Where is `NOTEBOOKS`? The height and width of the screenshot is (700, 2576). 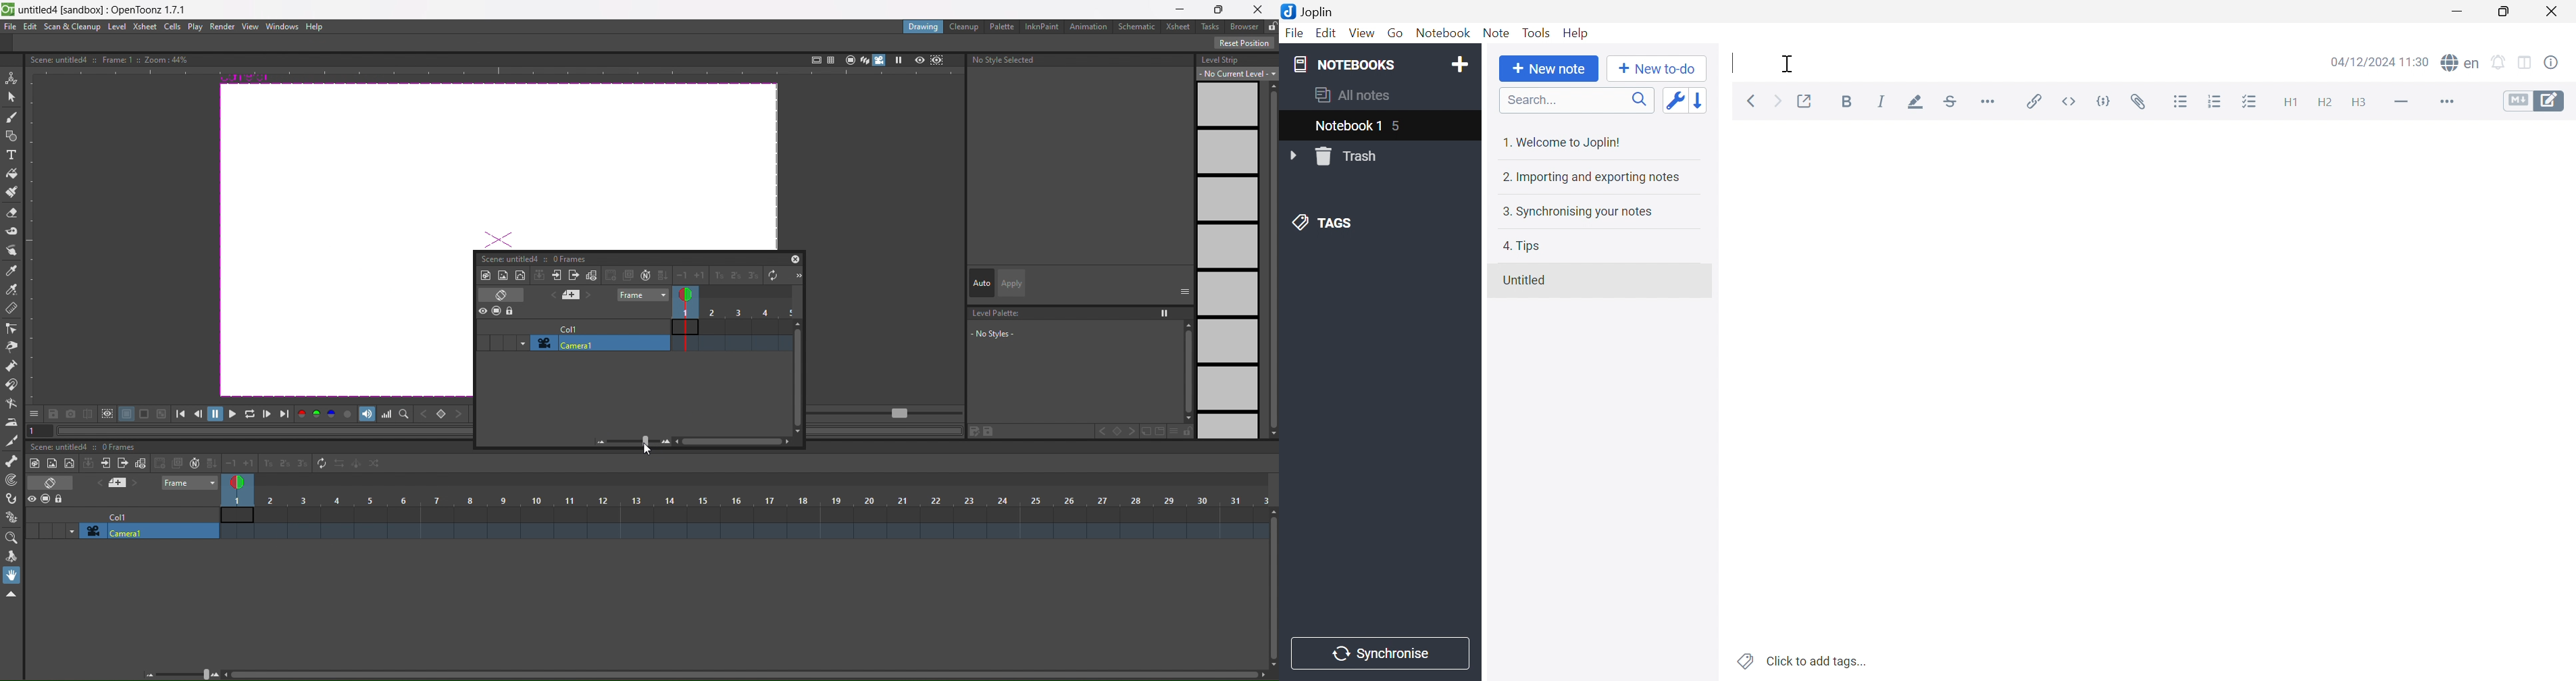 NOTEBOOKS is located at coordinates (1342, 63).